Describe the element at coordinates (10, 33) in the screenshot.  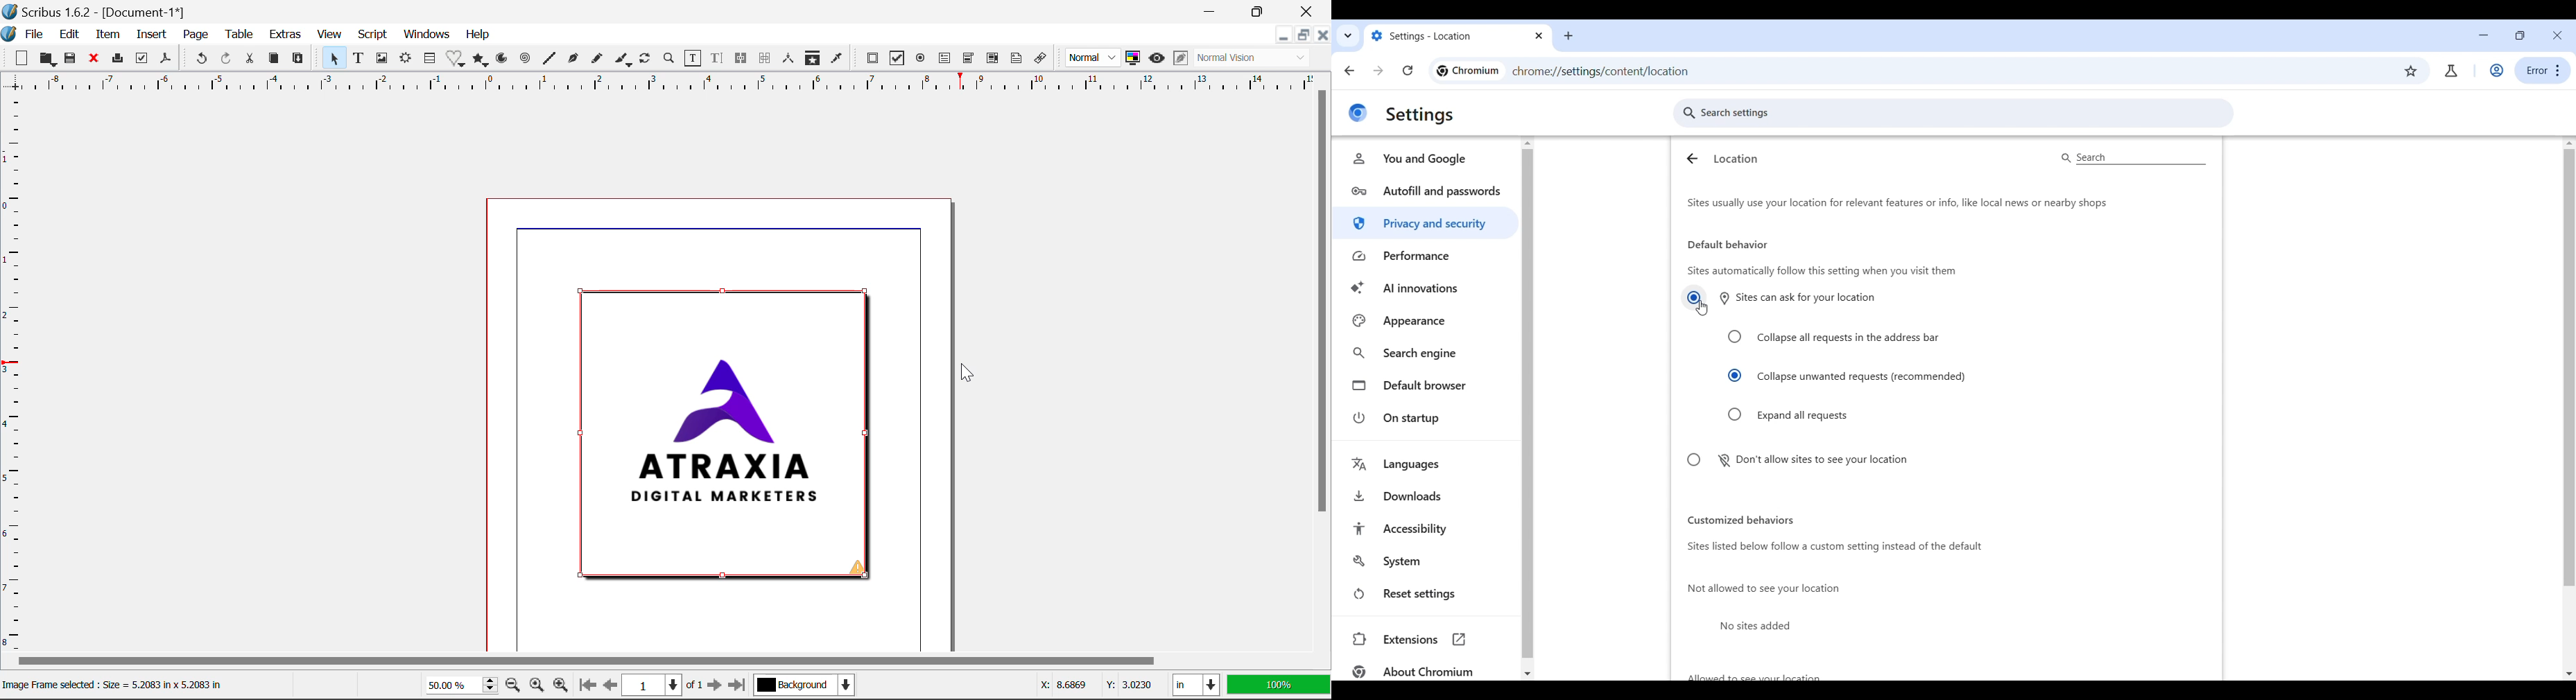
I see `Logo` at that location.